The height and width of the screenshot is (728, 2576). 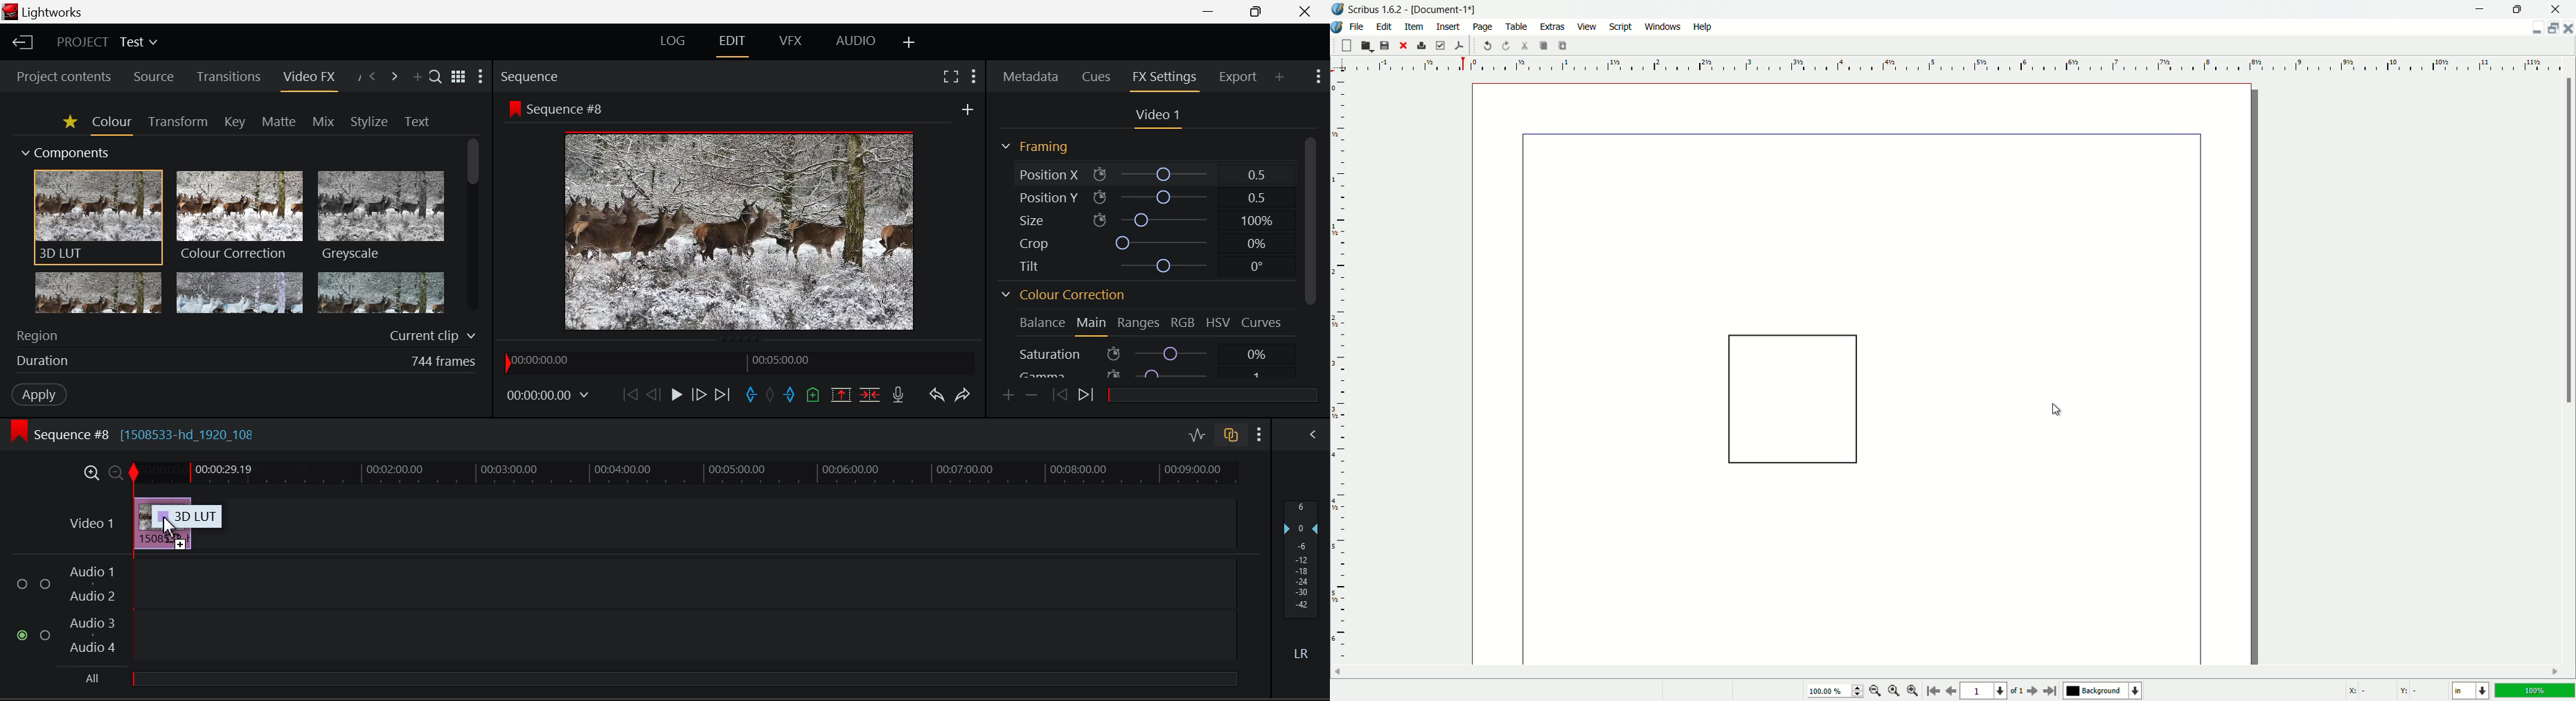 I want to click on Key, so click(x=234, y=122).